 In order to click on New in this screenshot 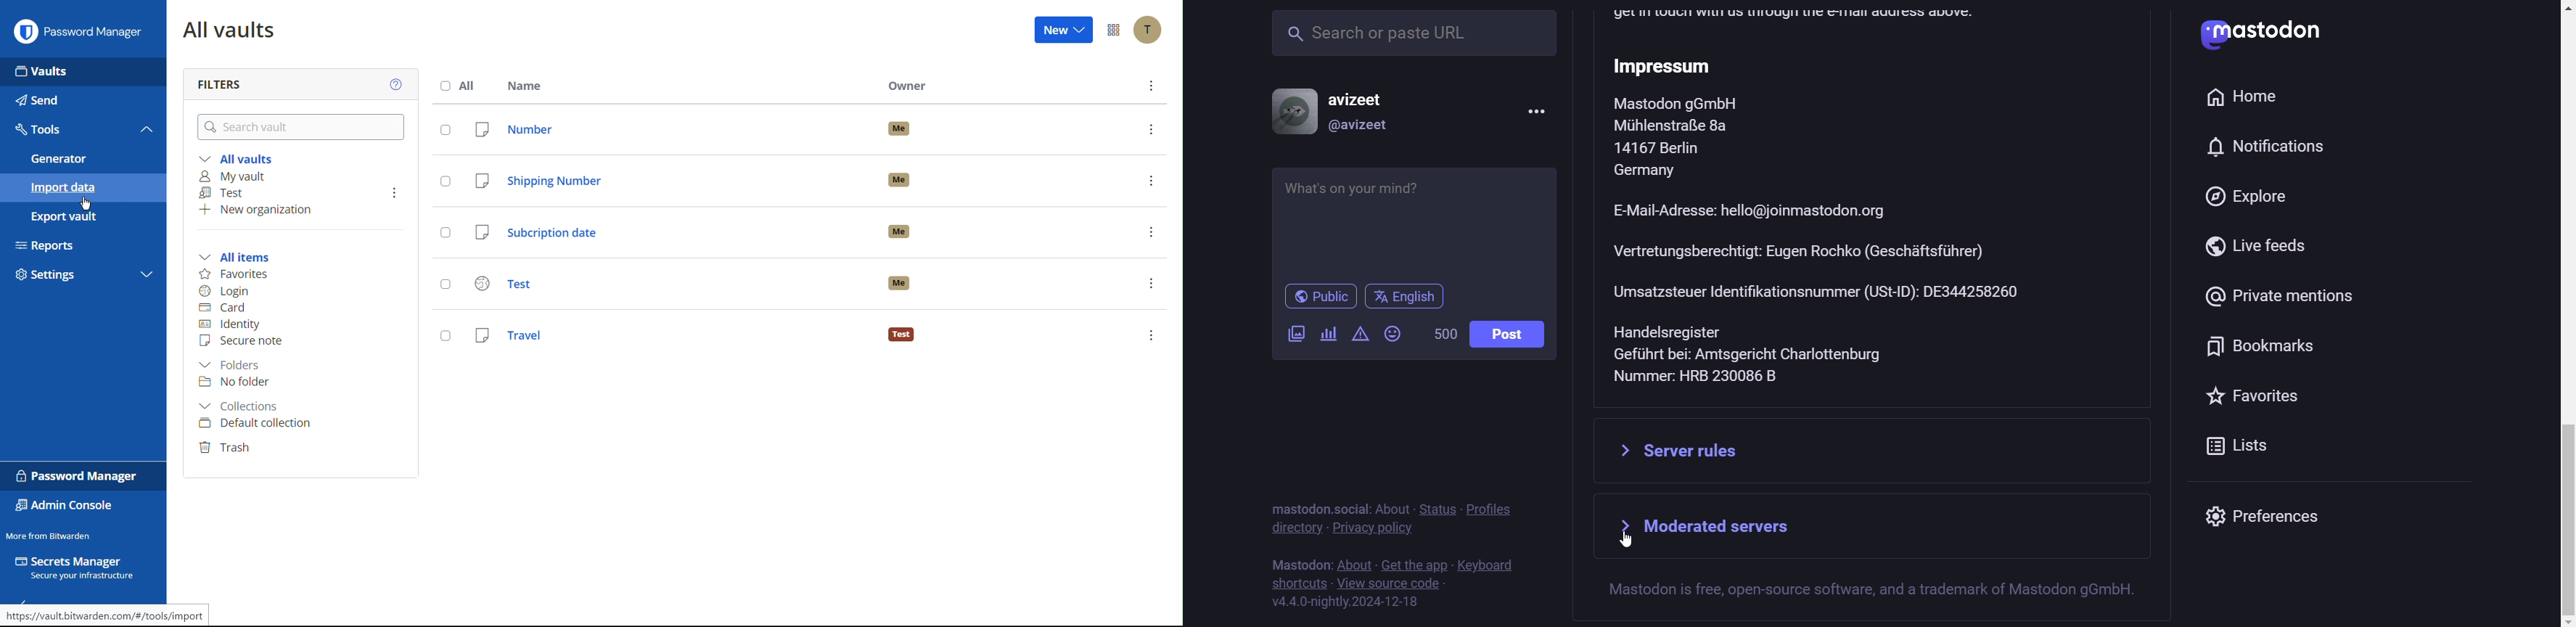, I will do `click(1066, 29)`.